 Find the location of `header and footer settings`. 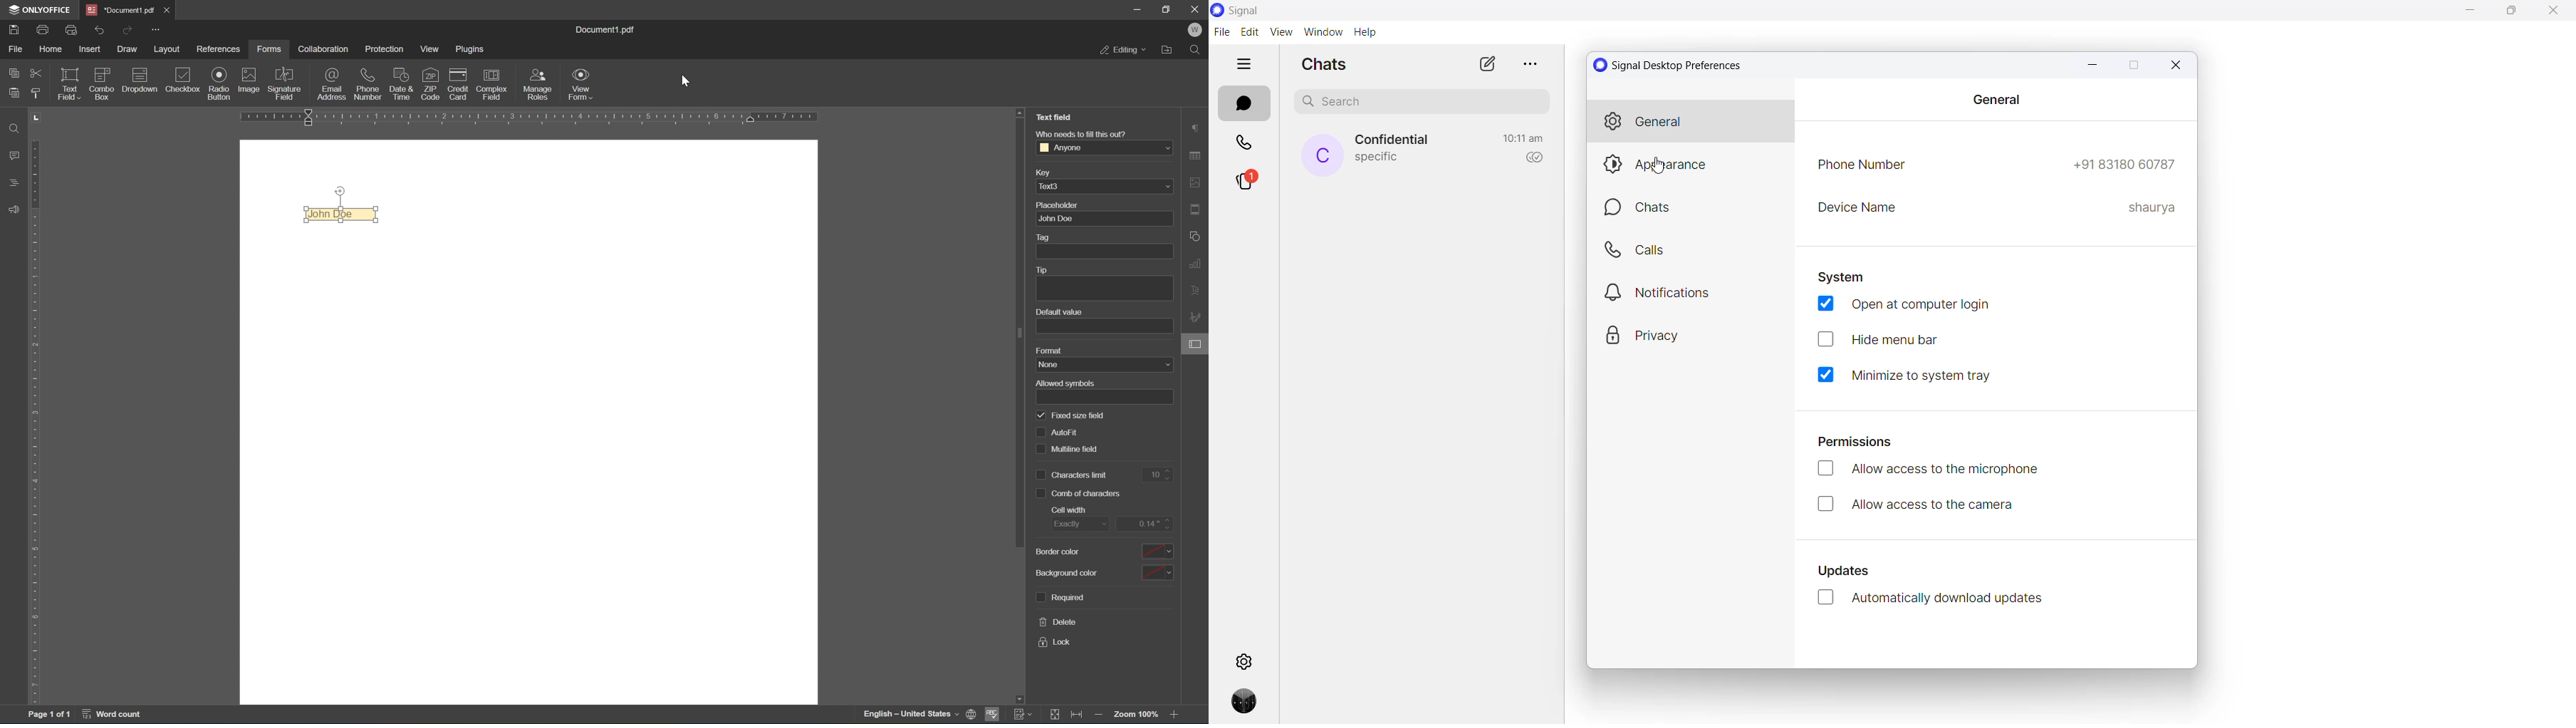

header and footer settings is located at coordinates (1199, 208).